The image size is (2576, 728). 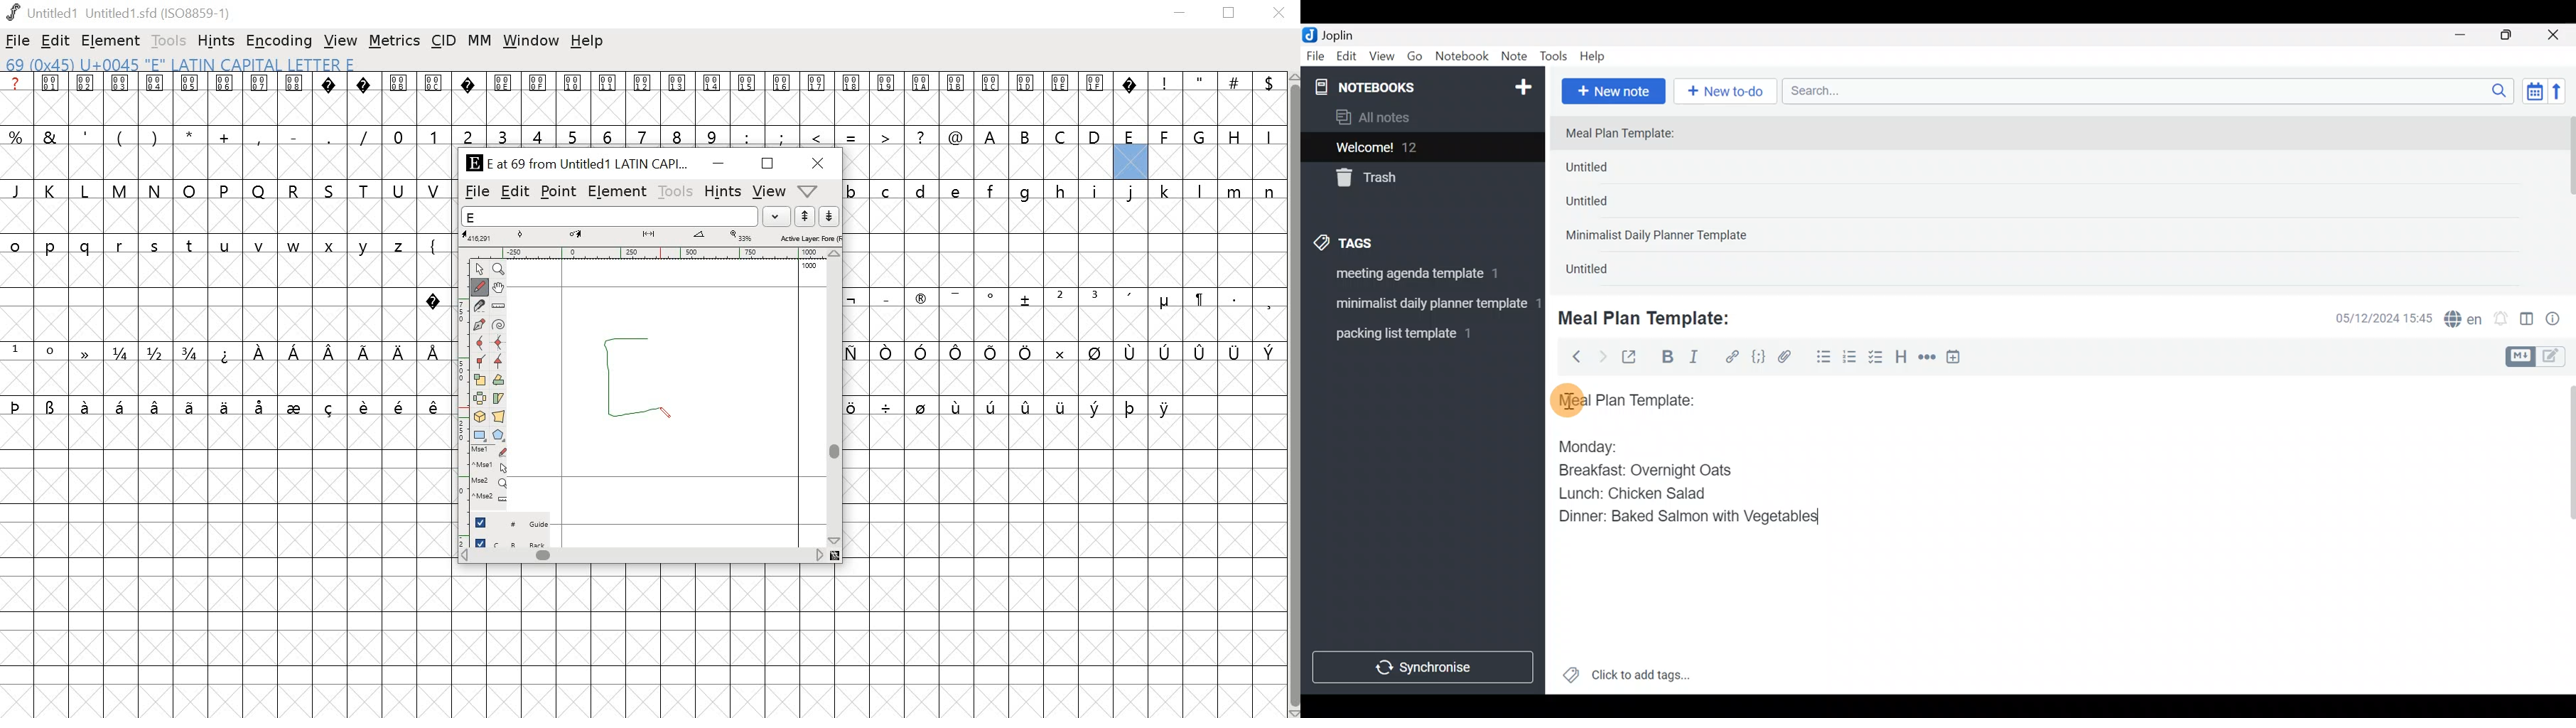 I want to click on Back, so click(x=1571, y=356).